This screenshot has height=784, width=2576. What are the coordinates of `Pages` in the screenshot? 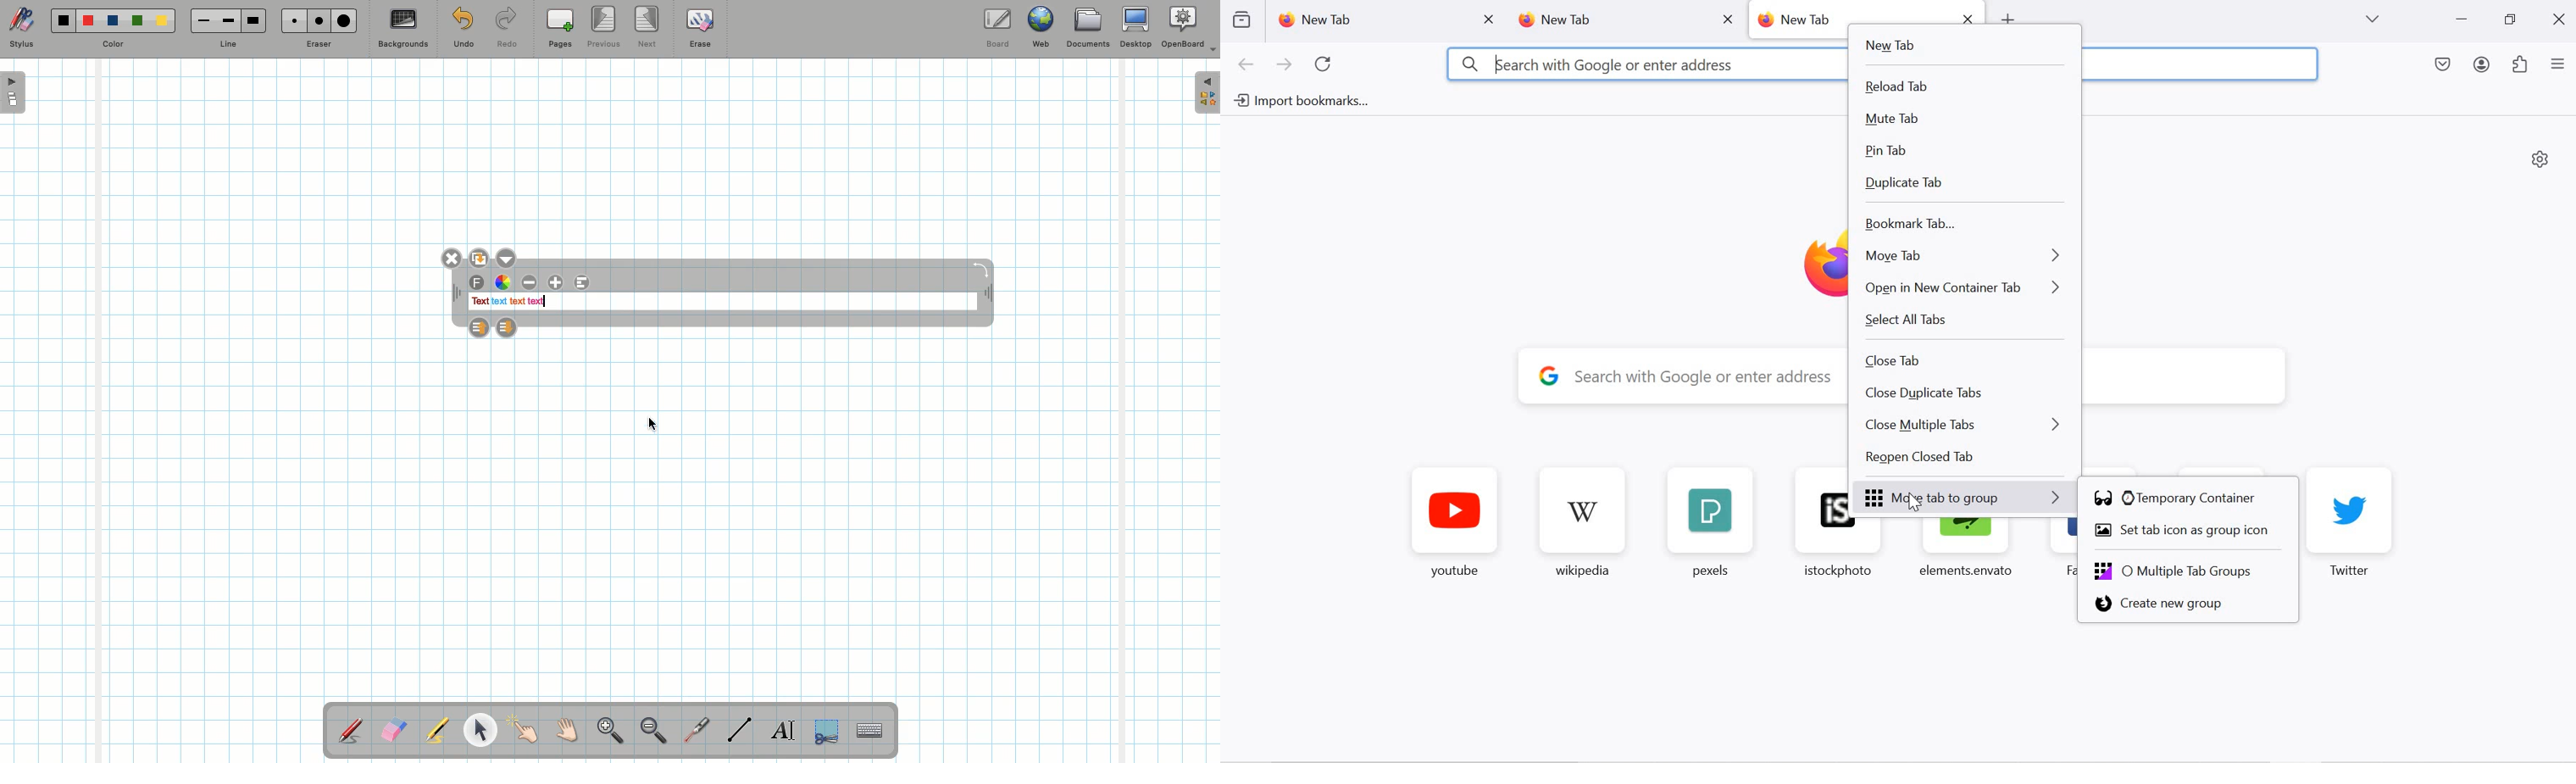 It's located at (560, 30).